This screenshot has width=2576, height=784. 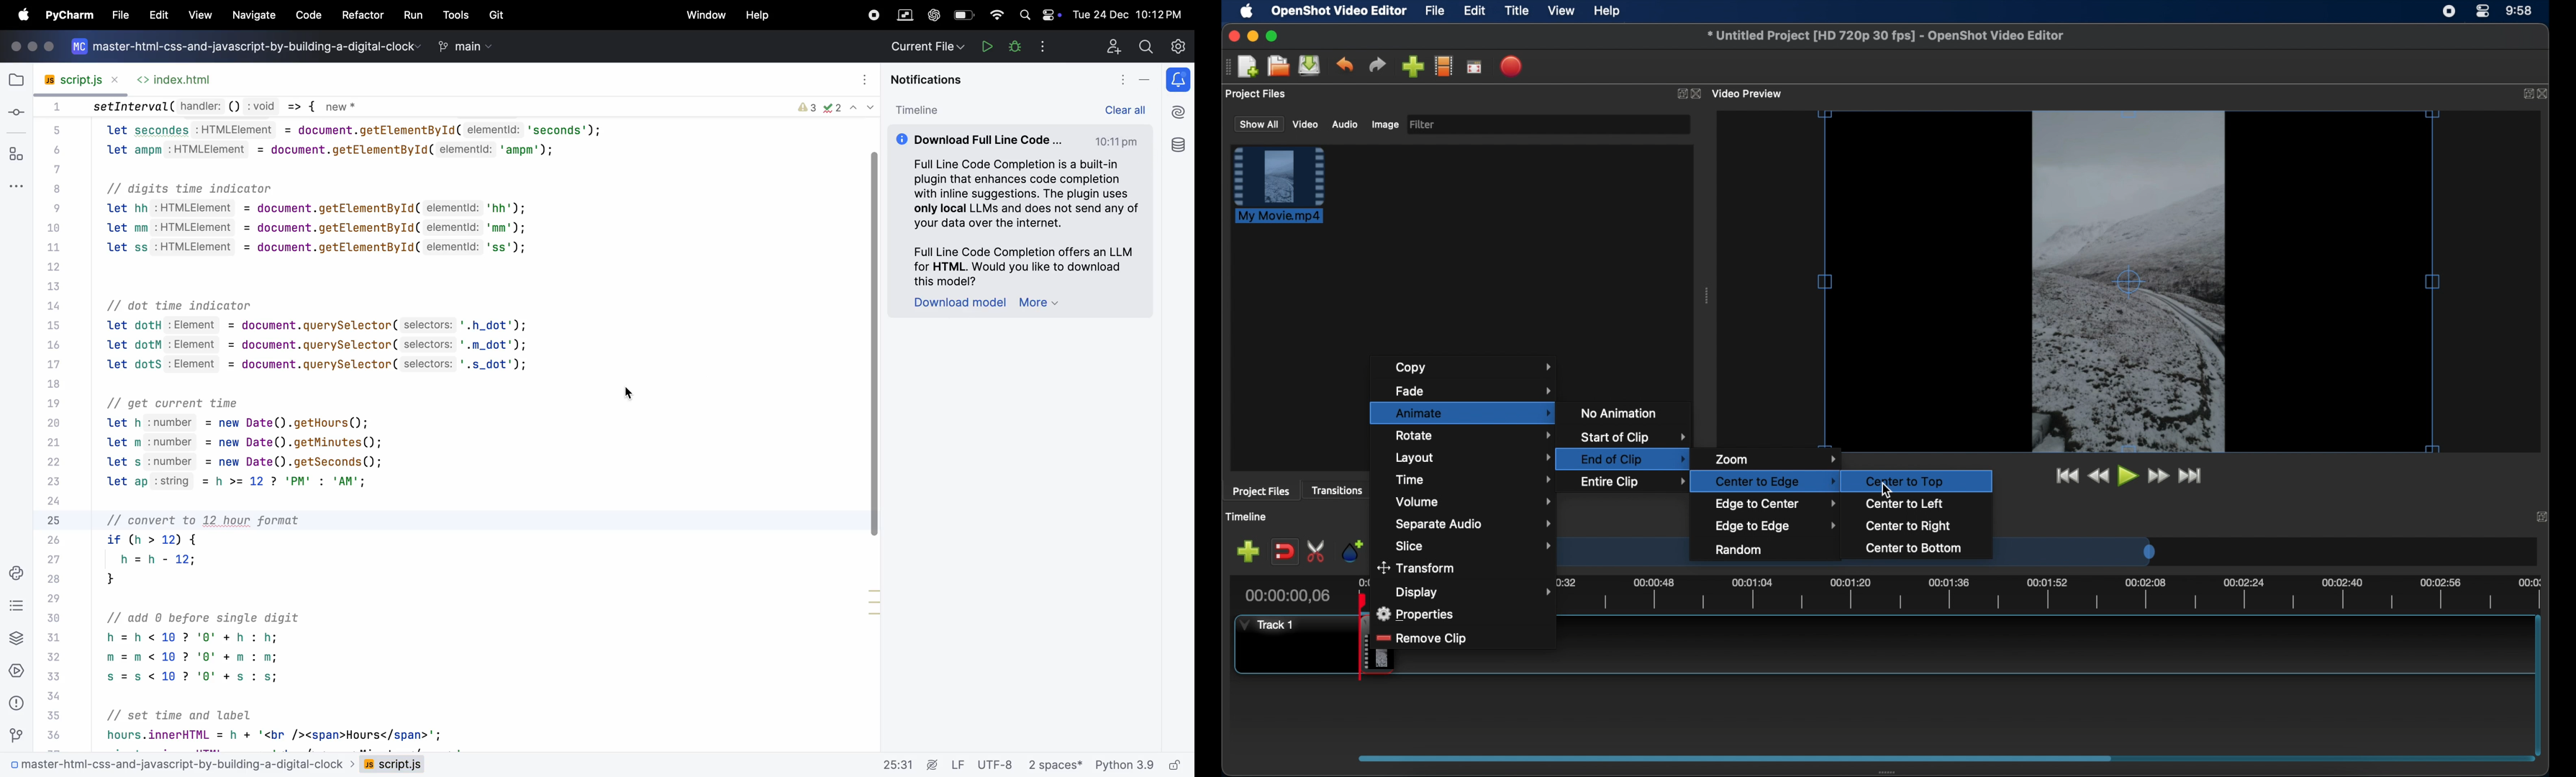 I want to click on view, so click(x=199, y=14).